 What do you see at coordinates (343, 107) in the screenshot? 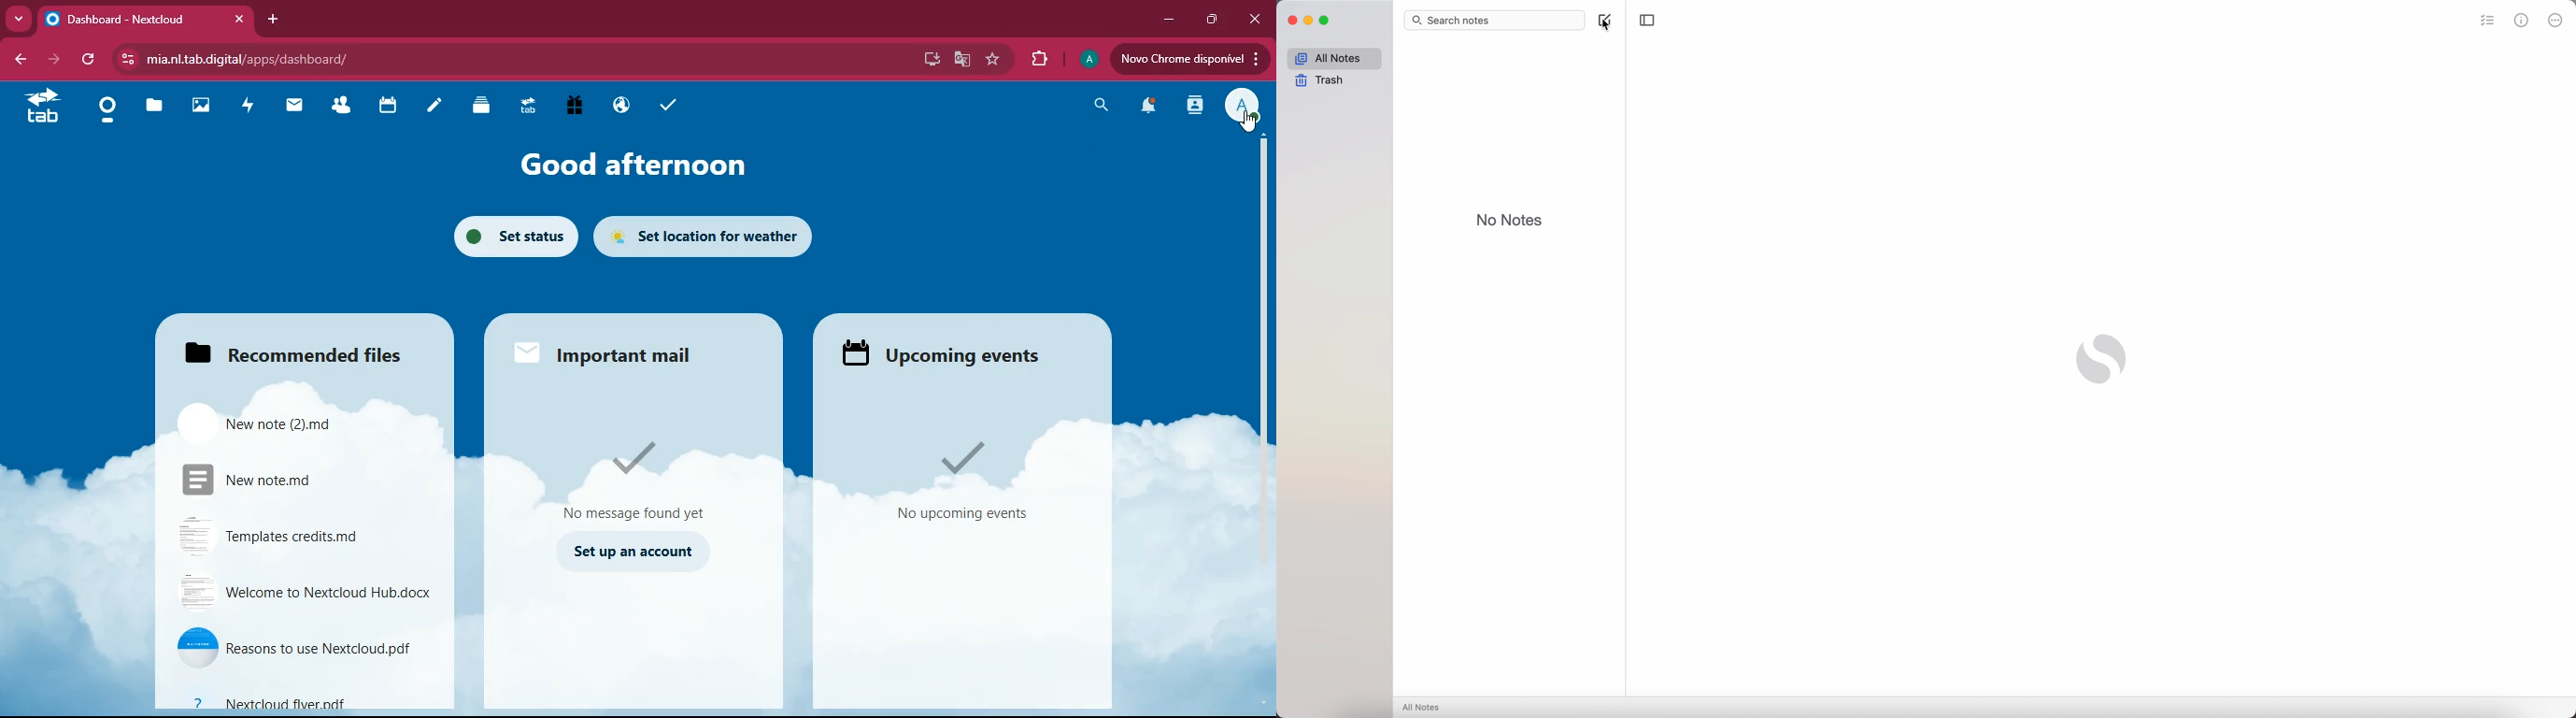
I see `friends` at bounding box center [343, 107].